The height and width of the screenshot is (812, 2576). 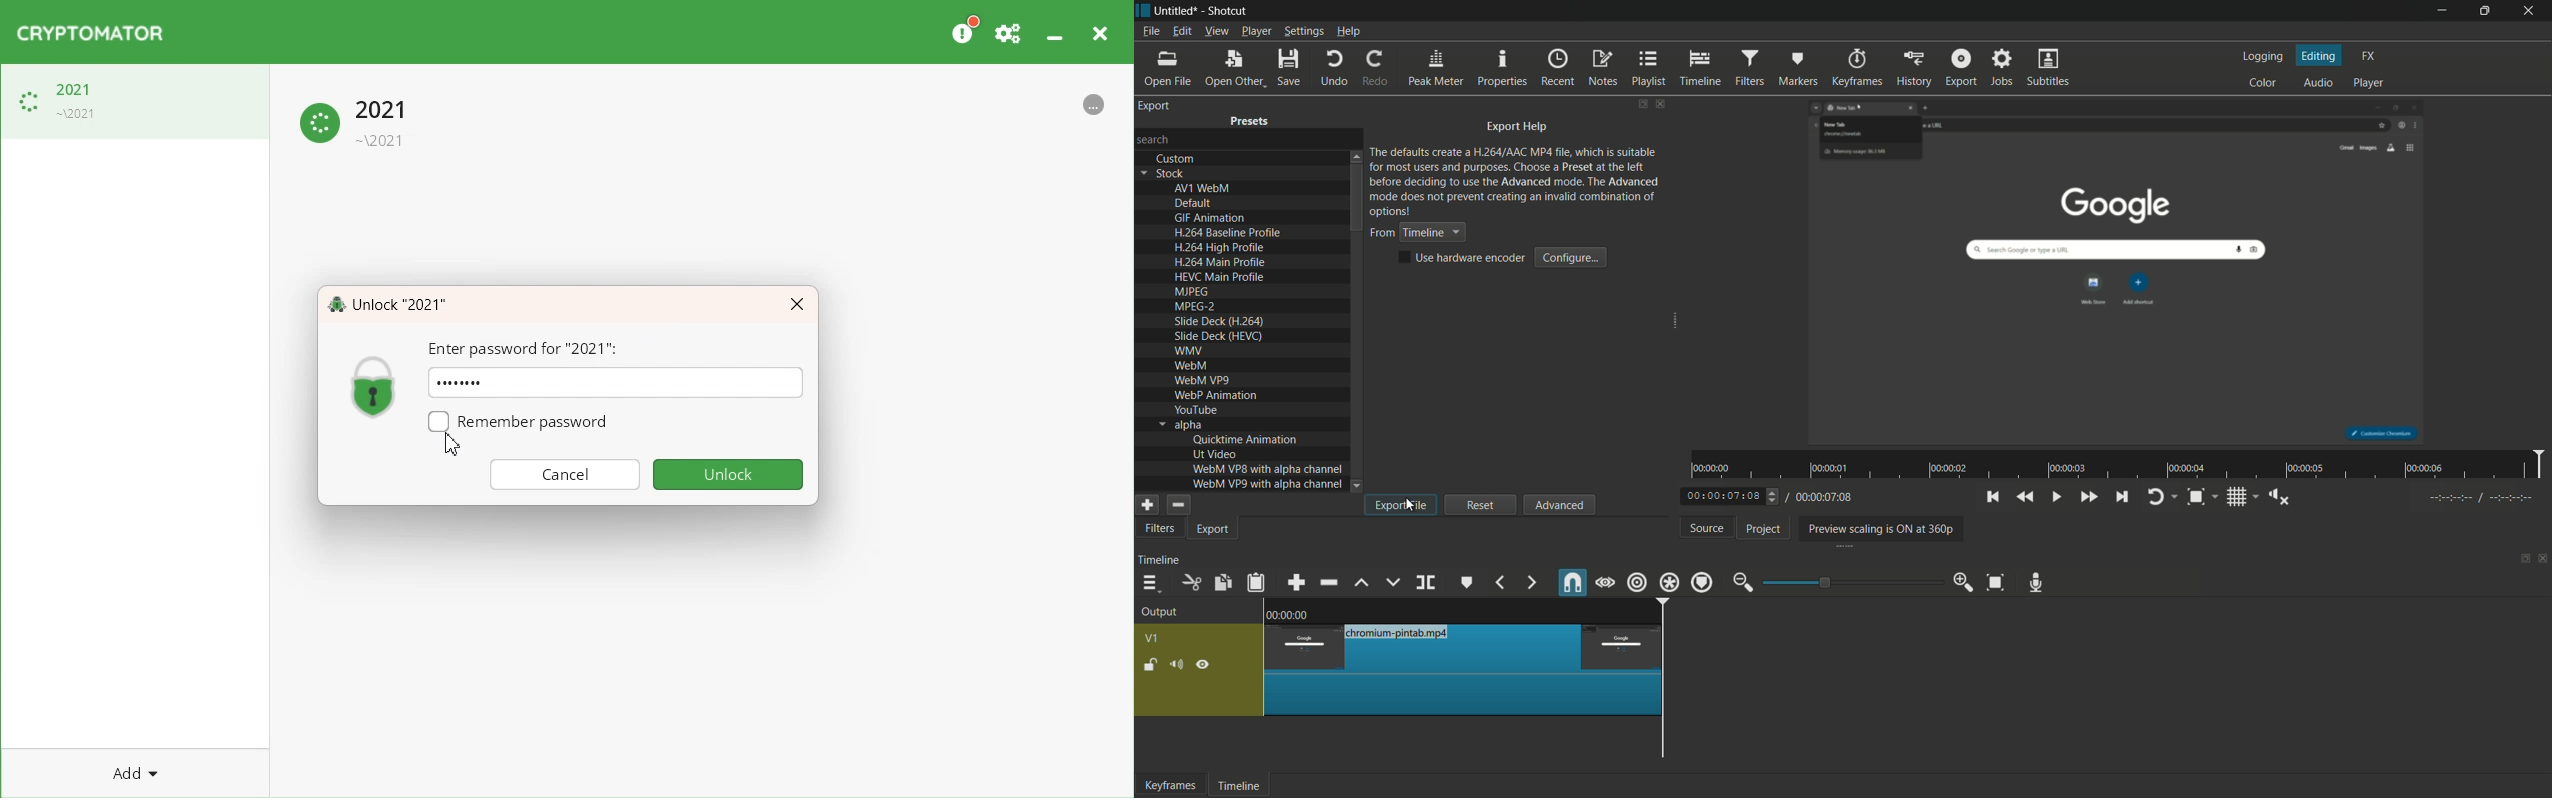 I want to click on timeline, so click(x=1433, y=232).